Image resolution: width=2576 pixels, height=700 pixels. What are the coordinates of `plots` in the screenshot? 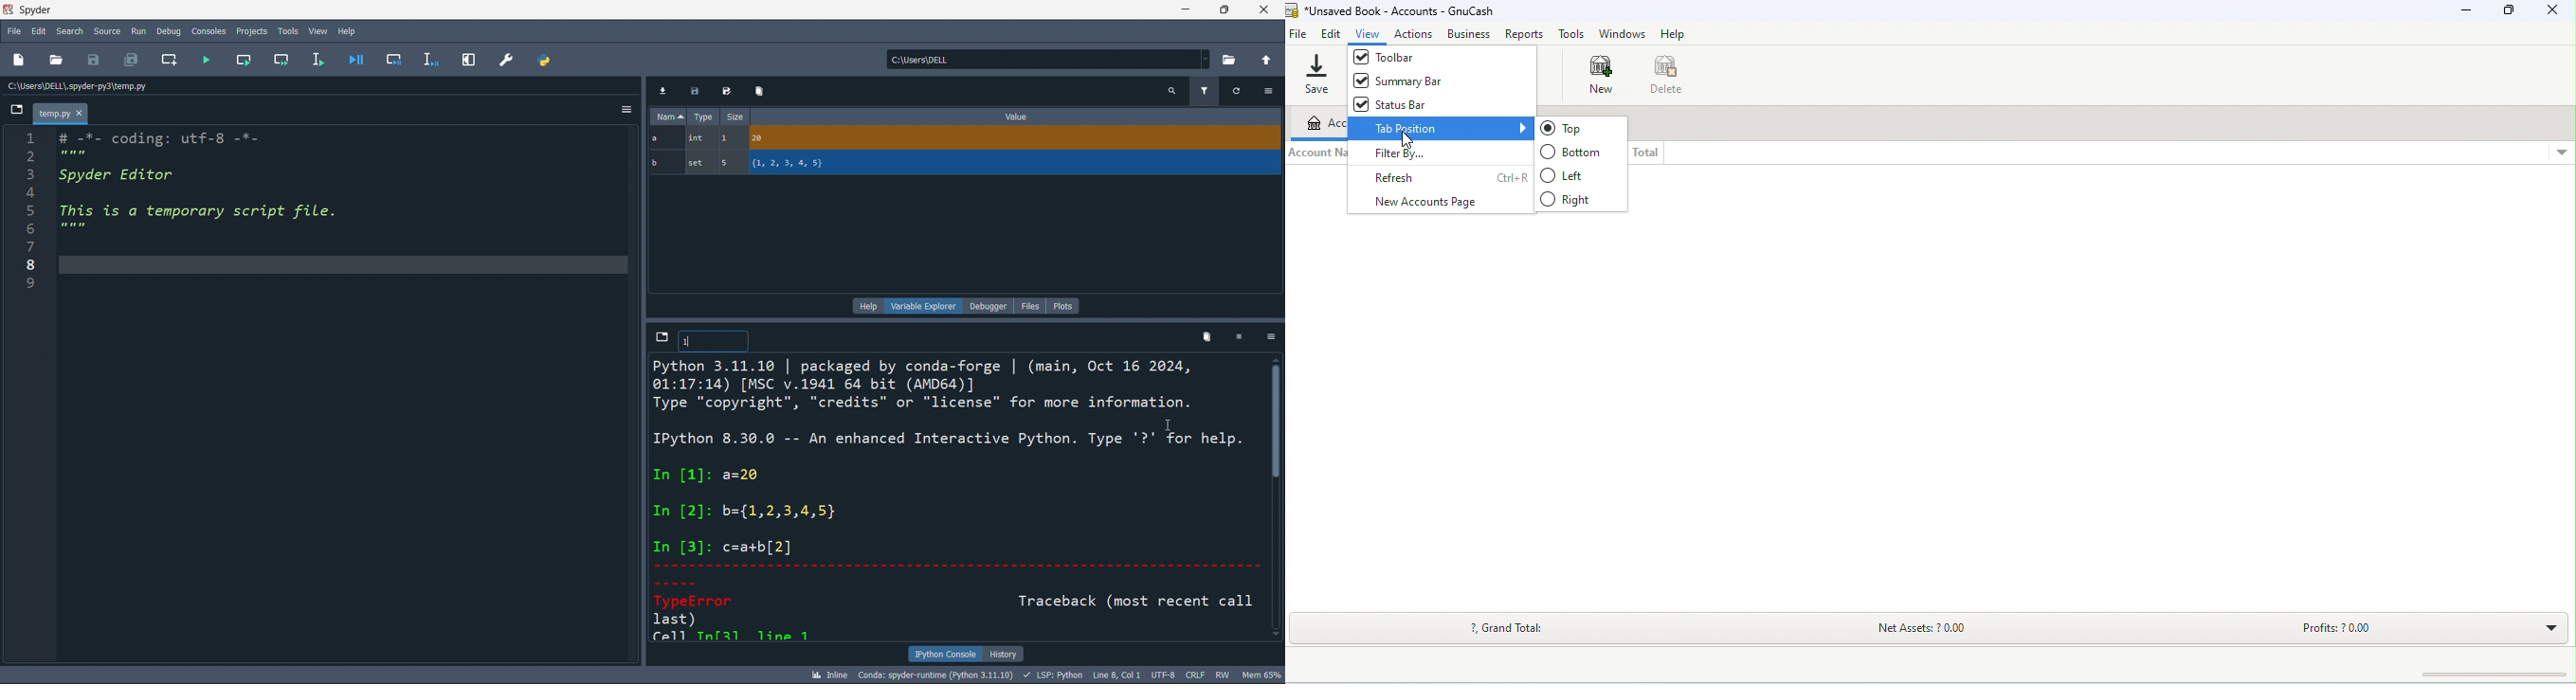 It's located at (1064, 305).